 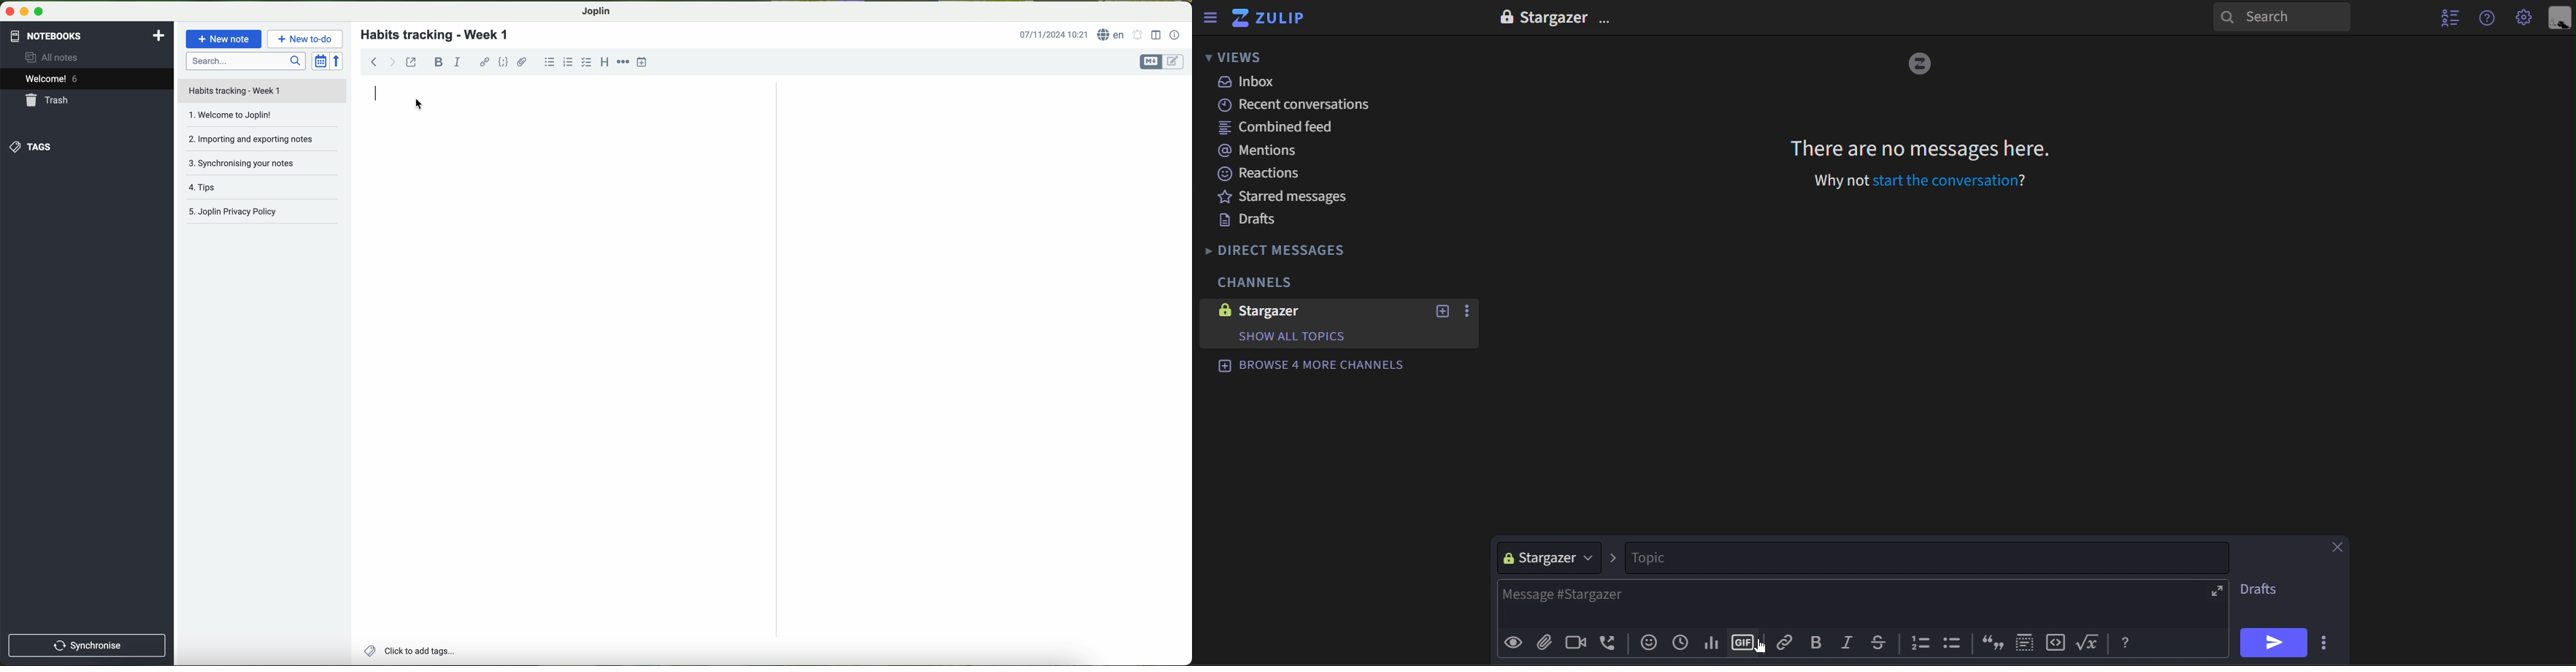 I want to click on bold, so click(x=439, y=62).